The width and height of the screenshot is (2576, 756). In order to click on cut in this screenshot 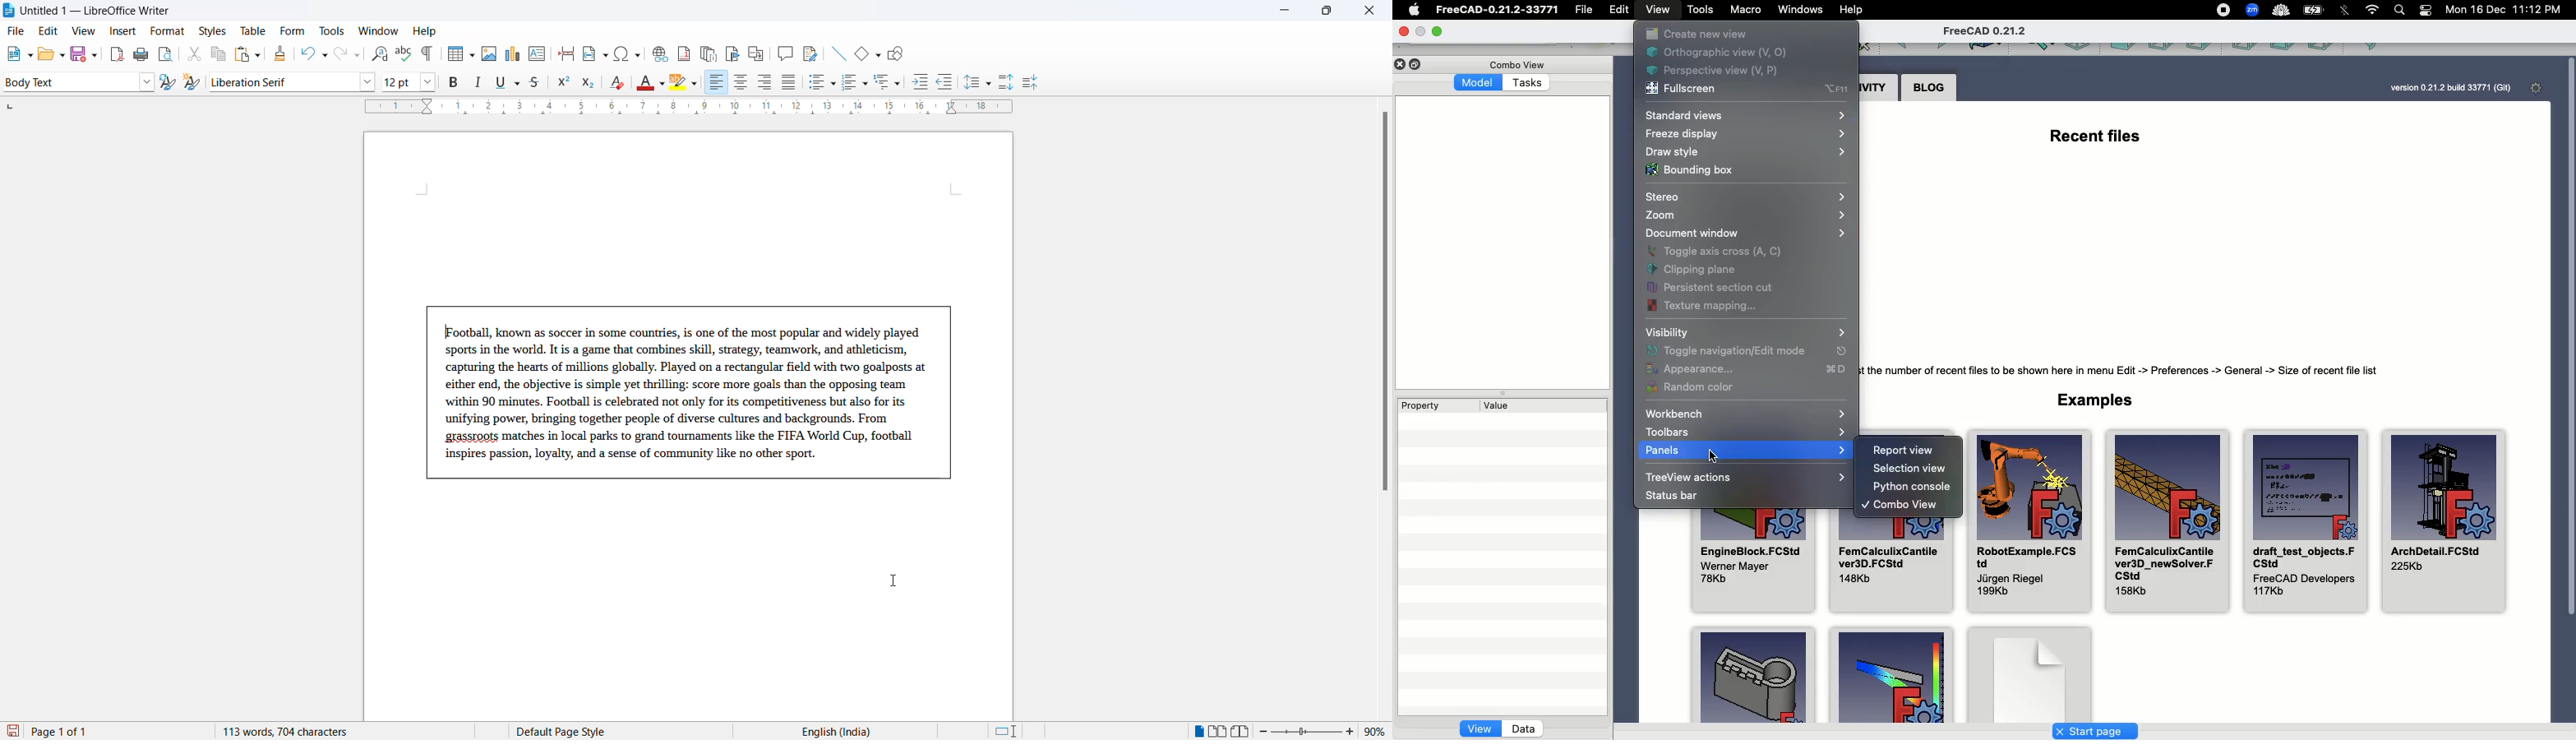, I will do `click(194, 54)`.